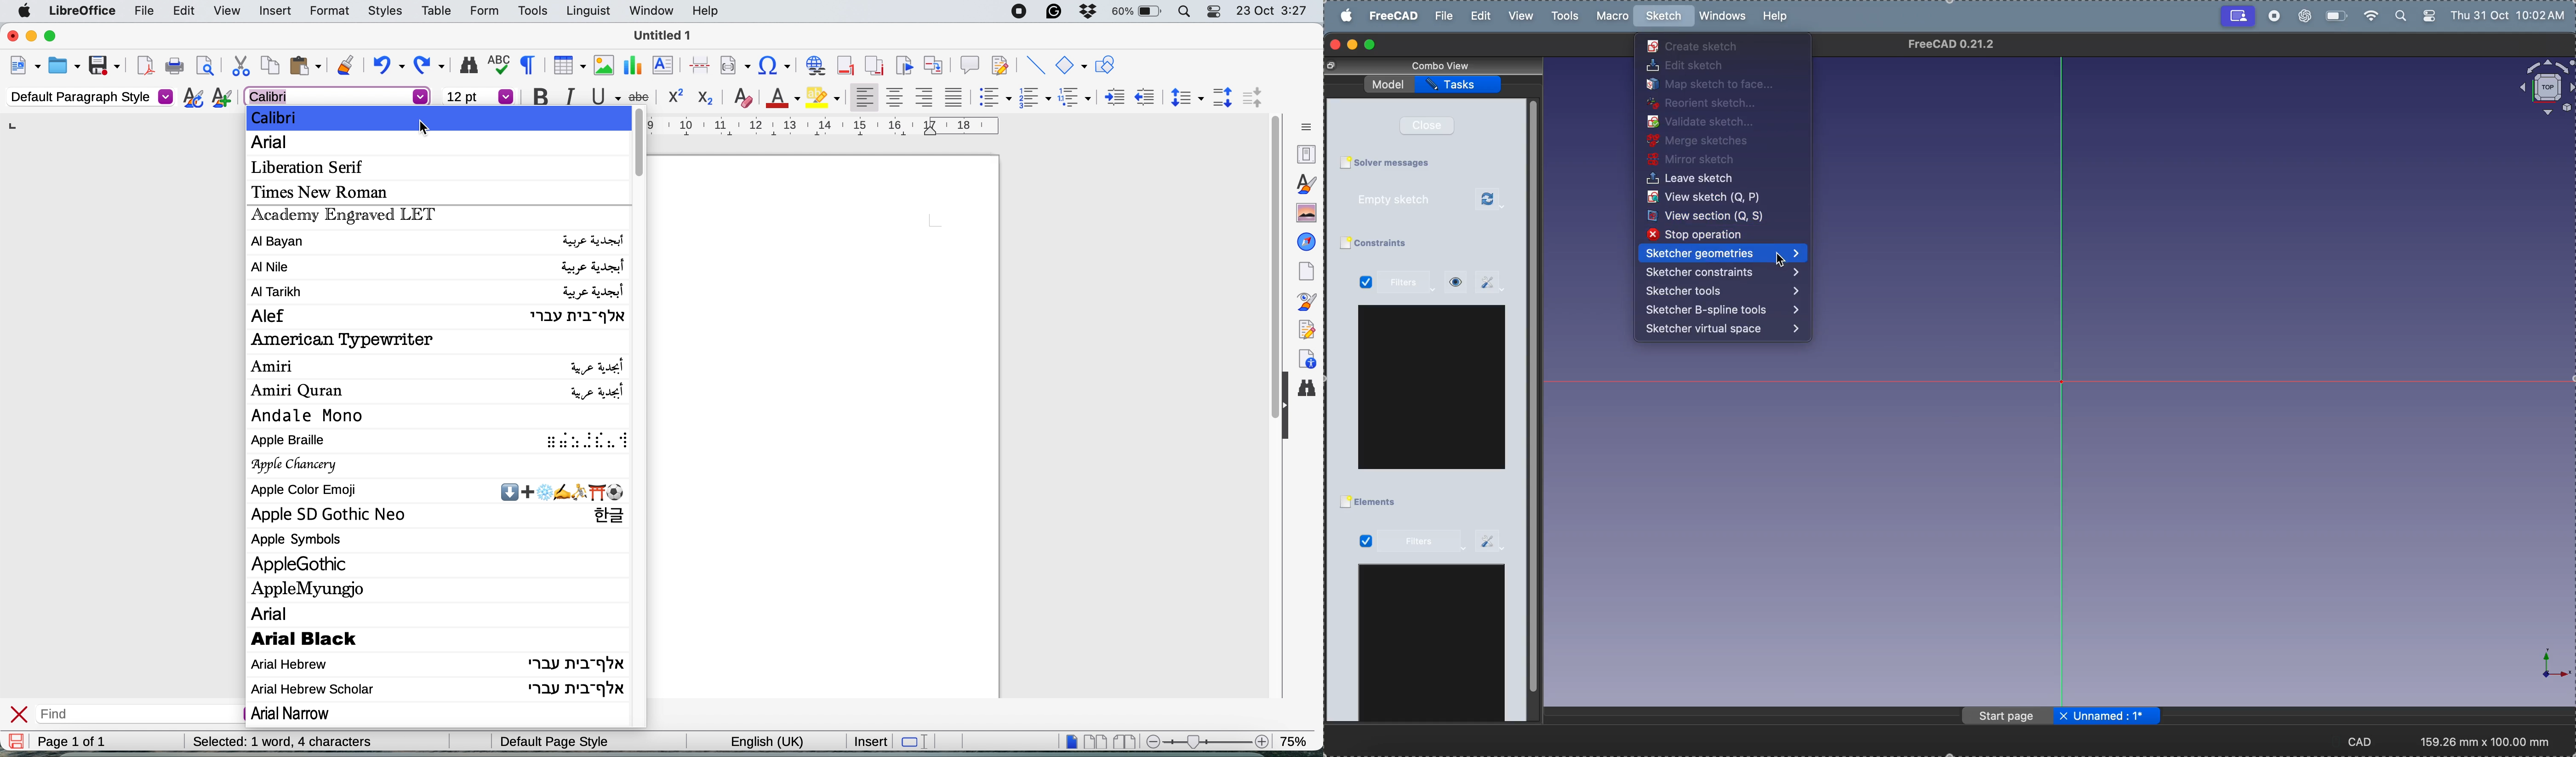 This screenshot has height=784, width=2576. Describe the element at coordinates (220, 99) in the screenshot. I see `new style from selection` at that location.